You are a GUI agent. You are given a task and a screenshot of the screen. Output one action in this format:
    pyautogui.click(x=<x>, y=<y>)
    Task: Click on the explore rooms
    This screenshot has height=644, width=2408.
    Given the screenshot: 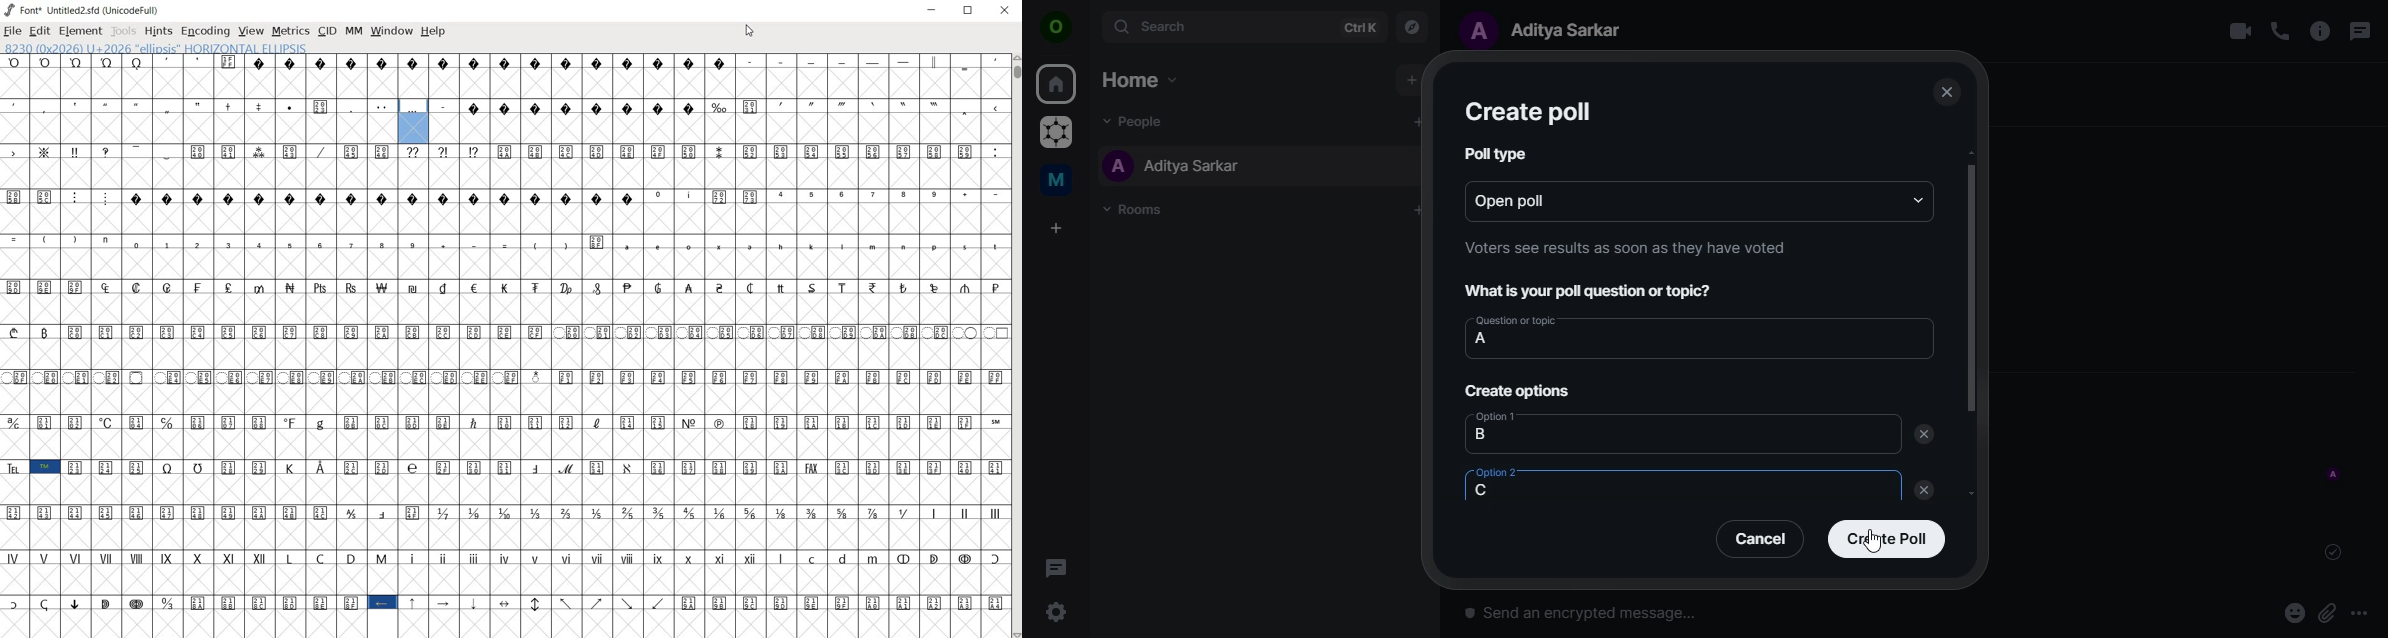 What is the action you would take?
    pyautogui.click(x=1413, y=25)
    